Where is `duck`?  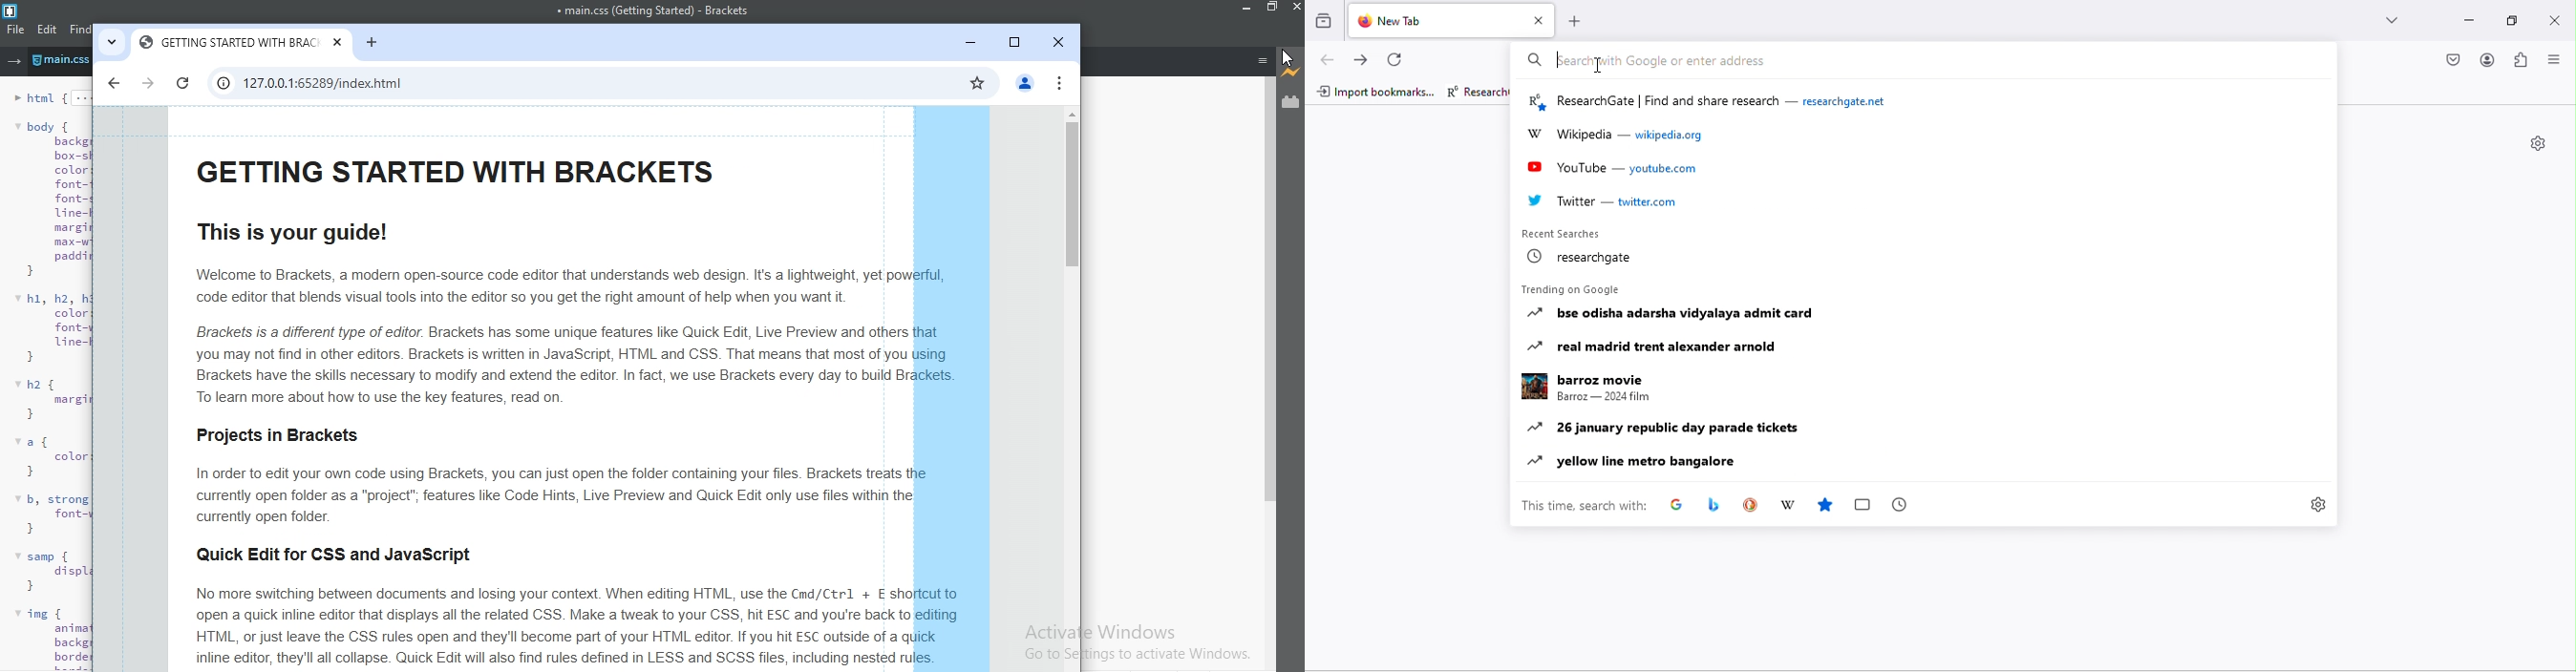 duck is located at coordinates (1755, 506).